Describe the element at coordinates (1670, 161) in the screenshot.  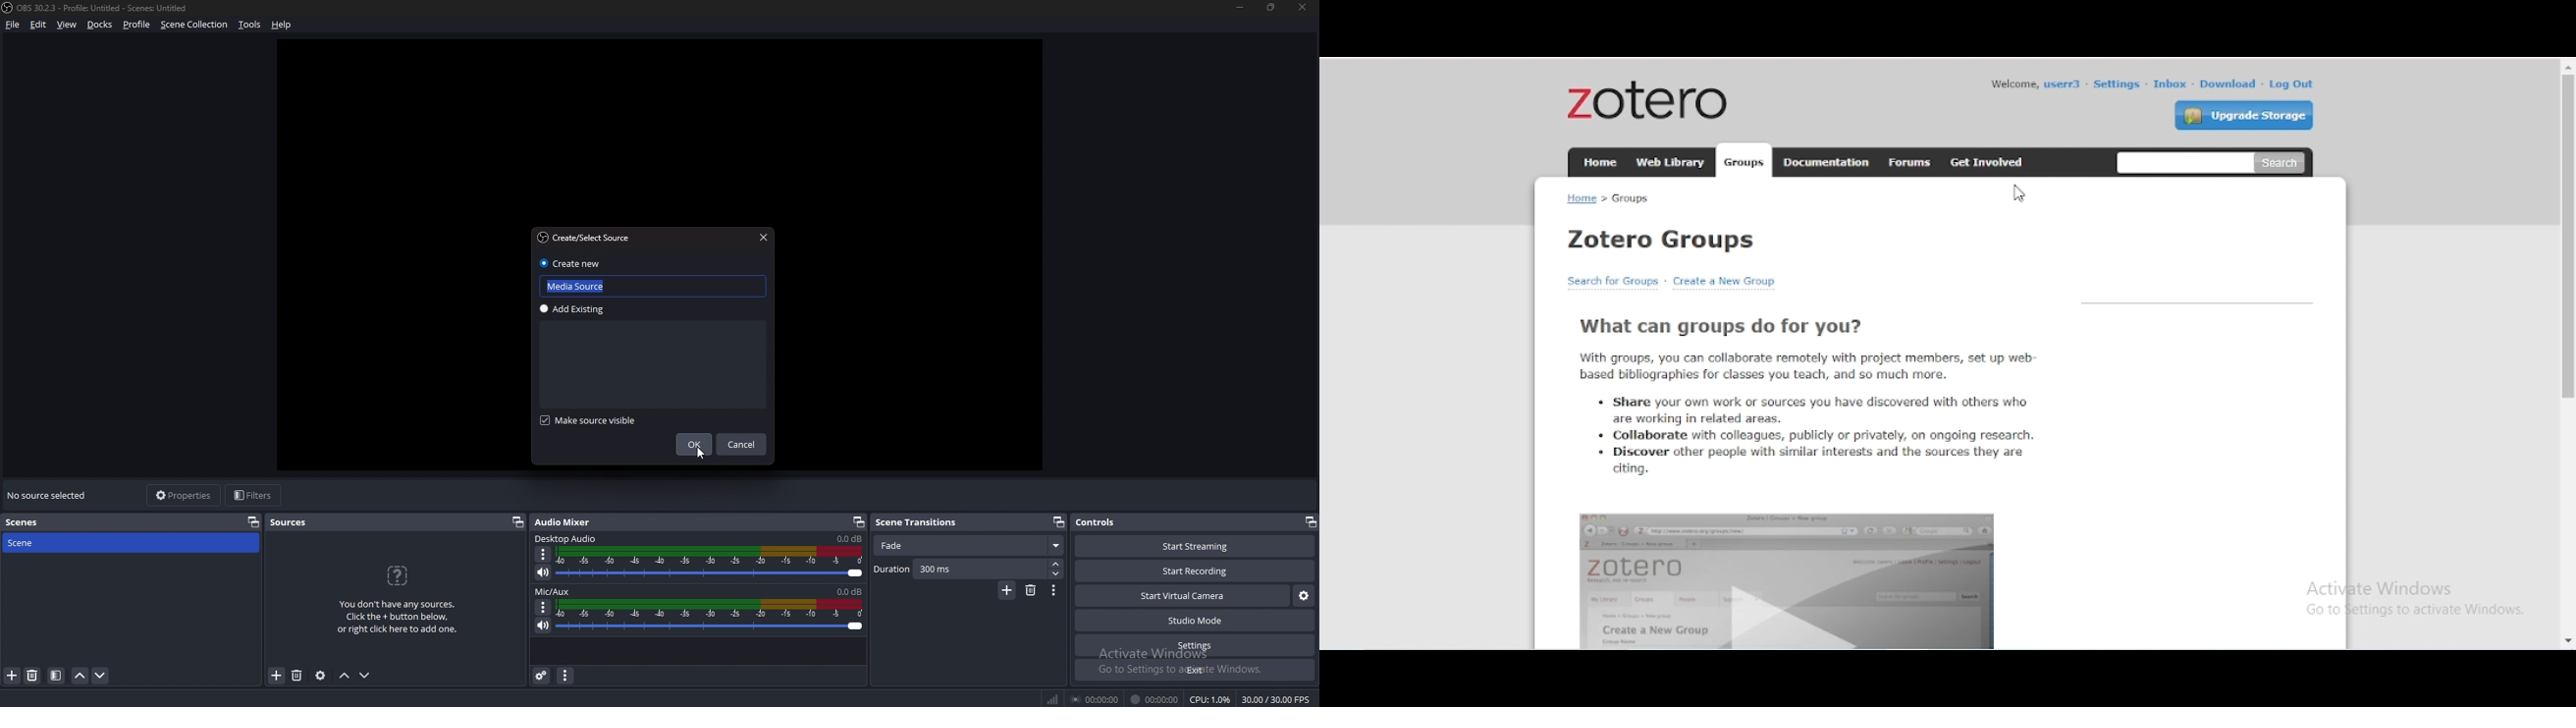
I see `web library` at that location.